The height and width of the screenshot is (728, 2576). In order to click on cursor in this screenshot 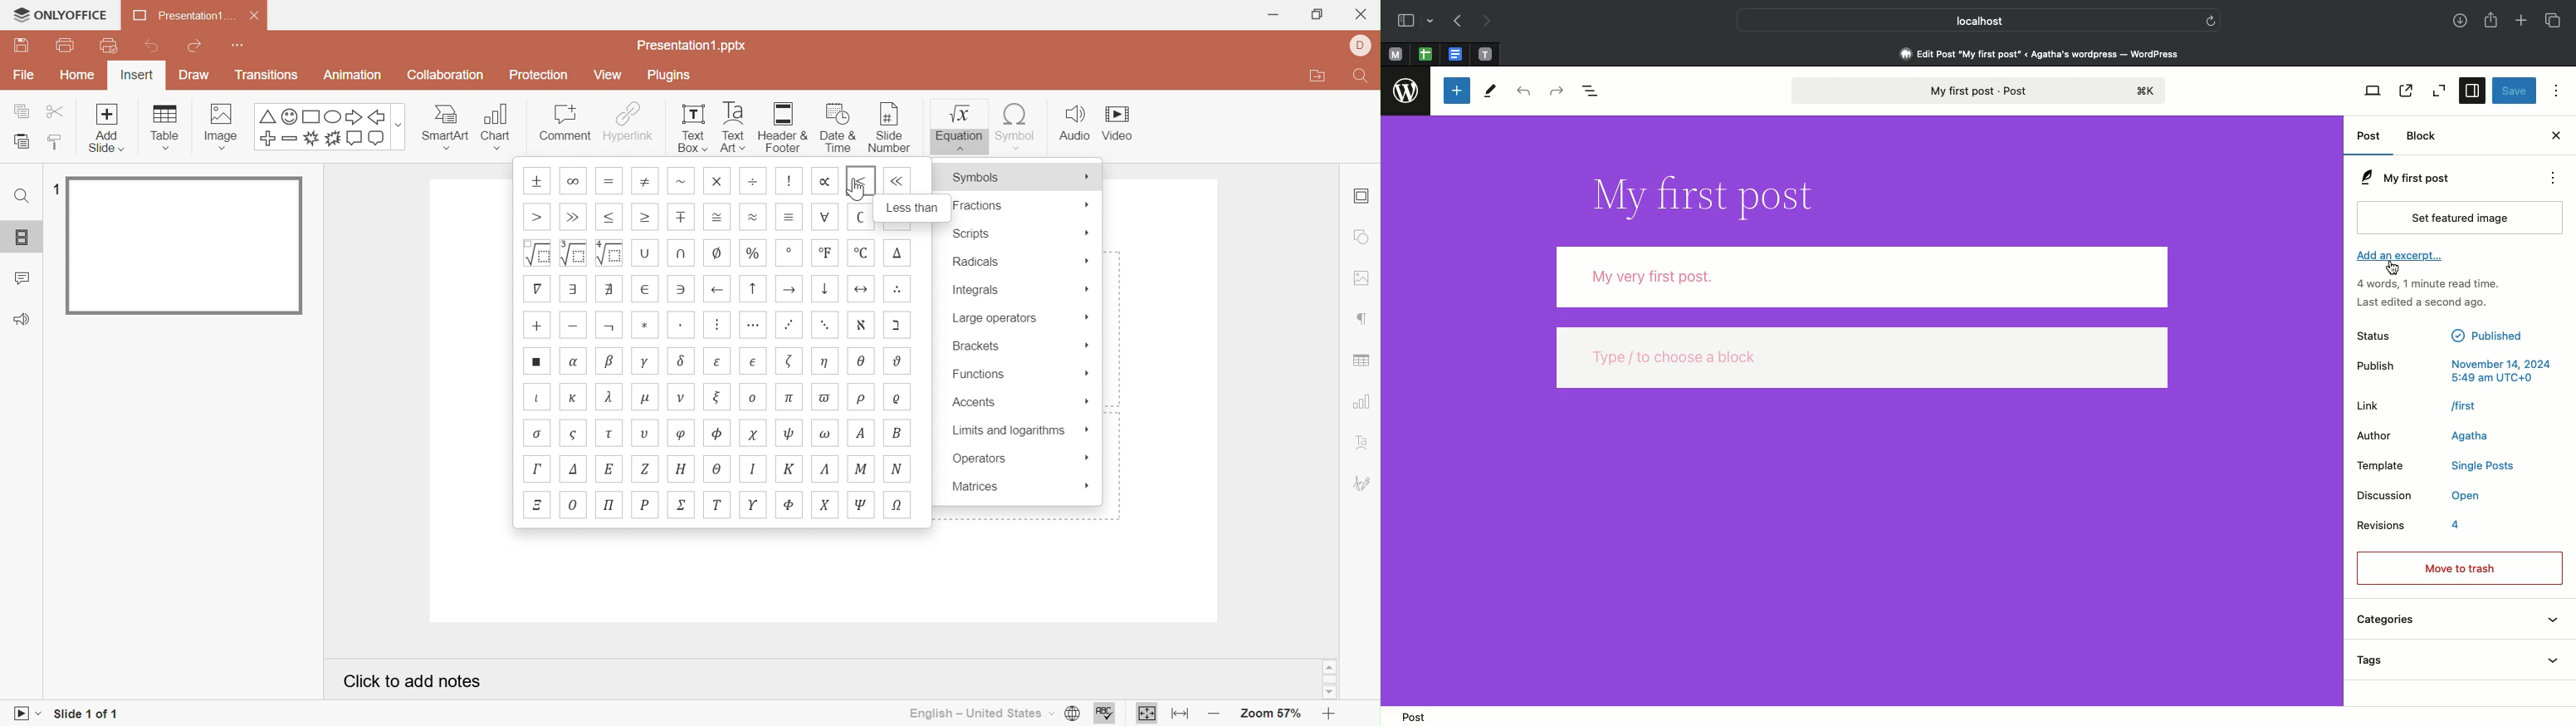, I will do `click(2393, 268)`.